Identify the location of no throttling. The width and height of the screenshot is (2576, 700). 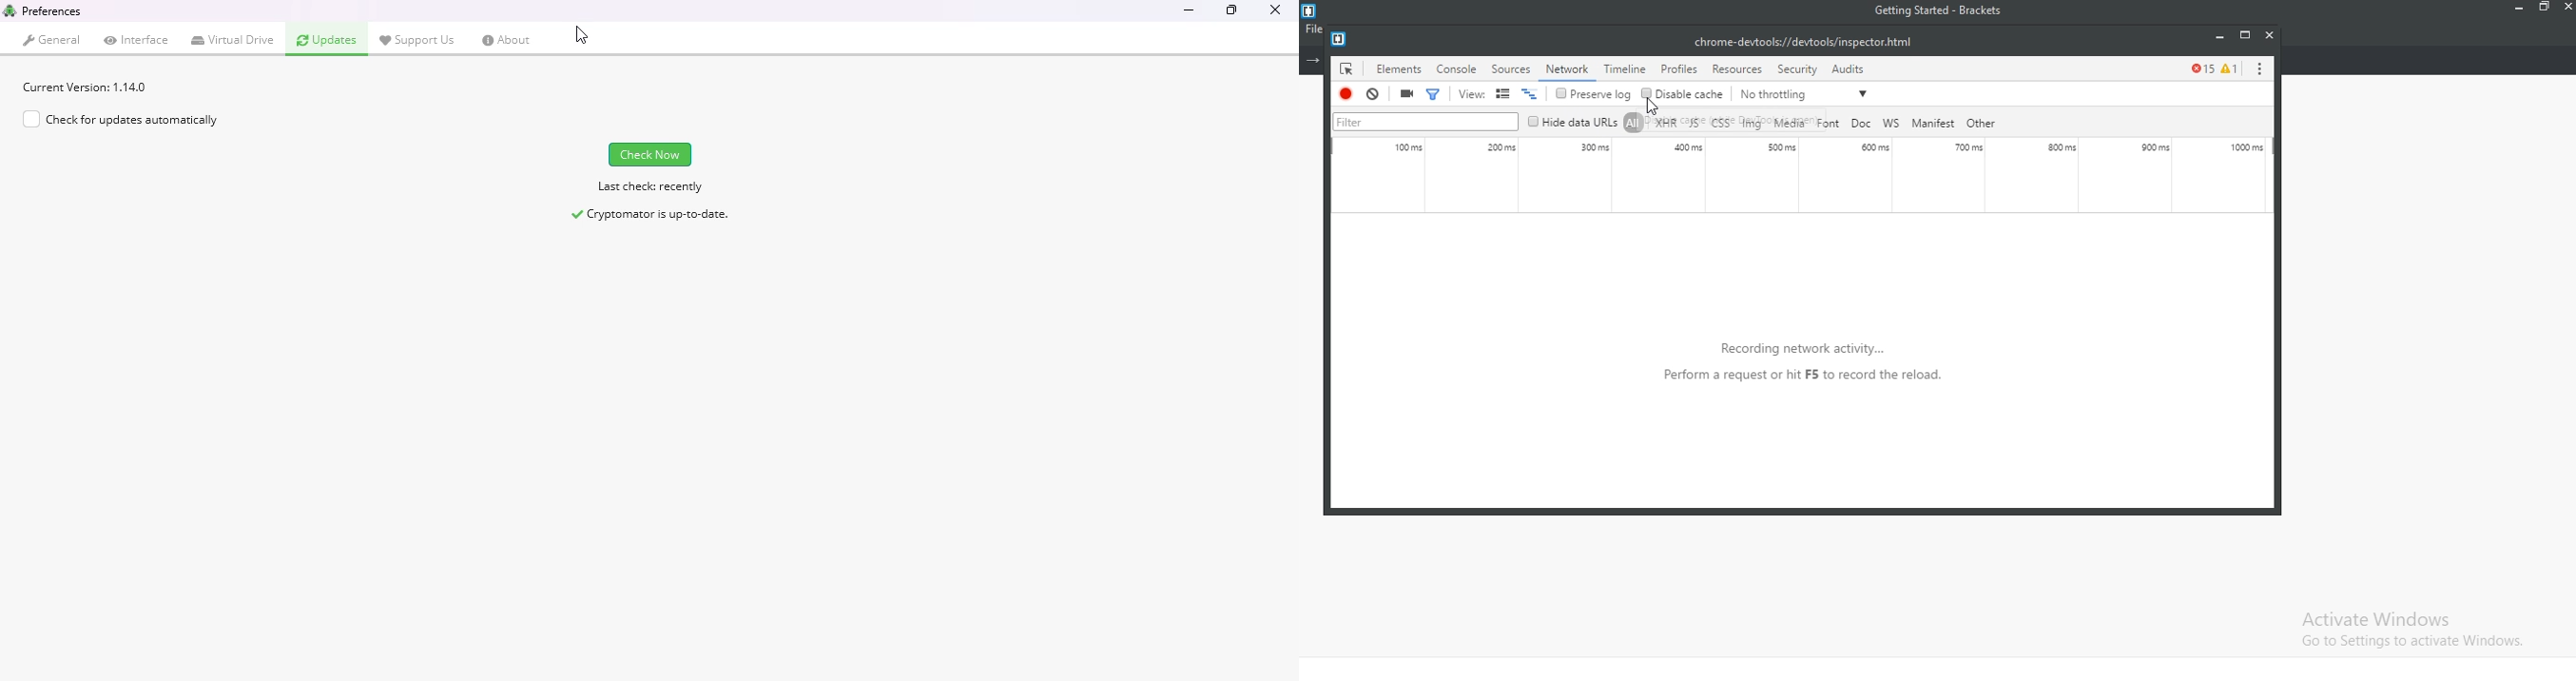
(1806, 93).